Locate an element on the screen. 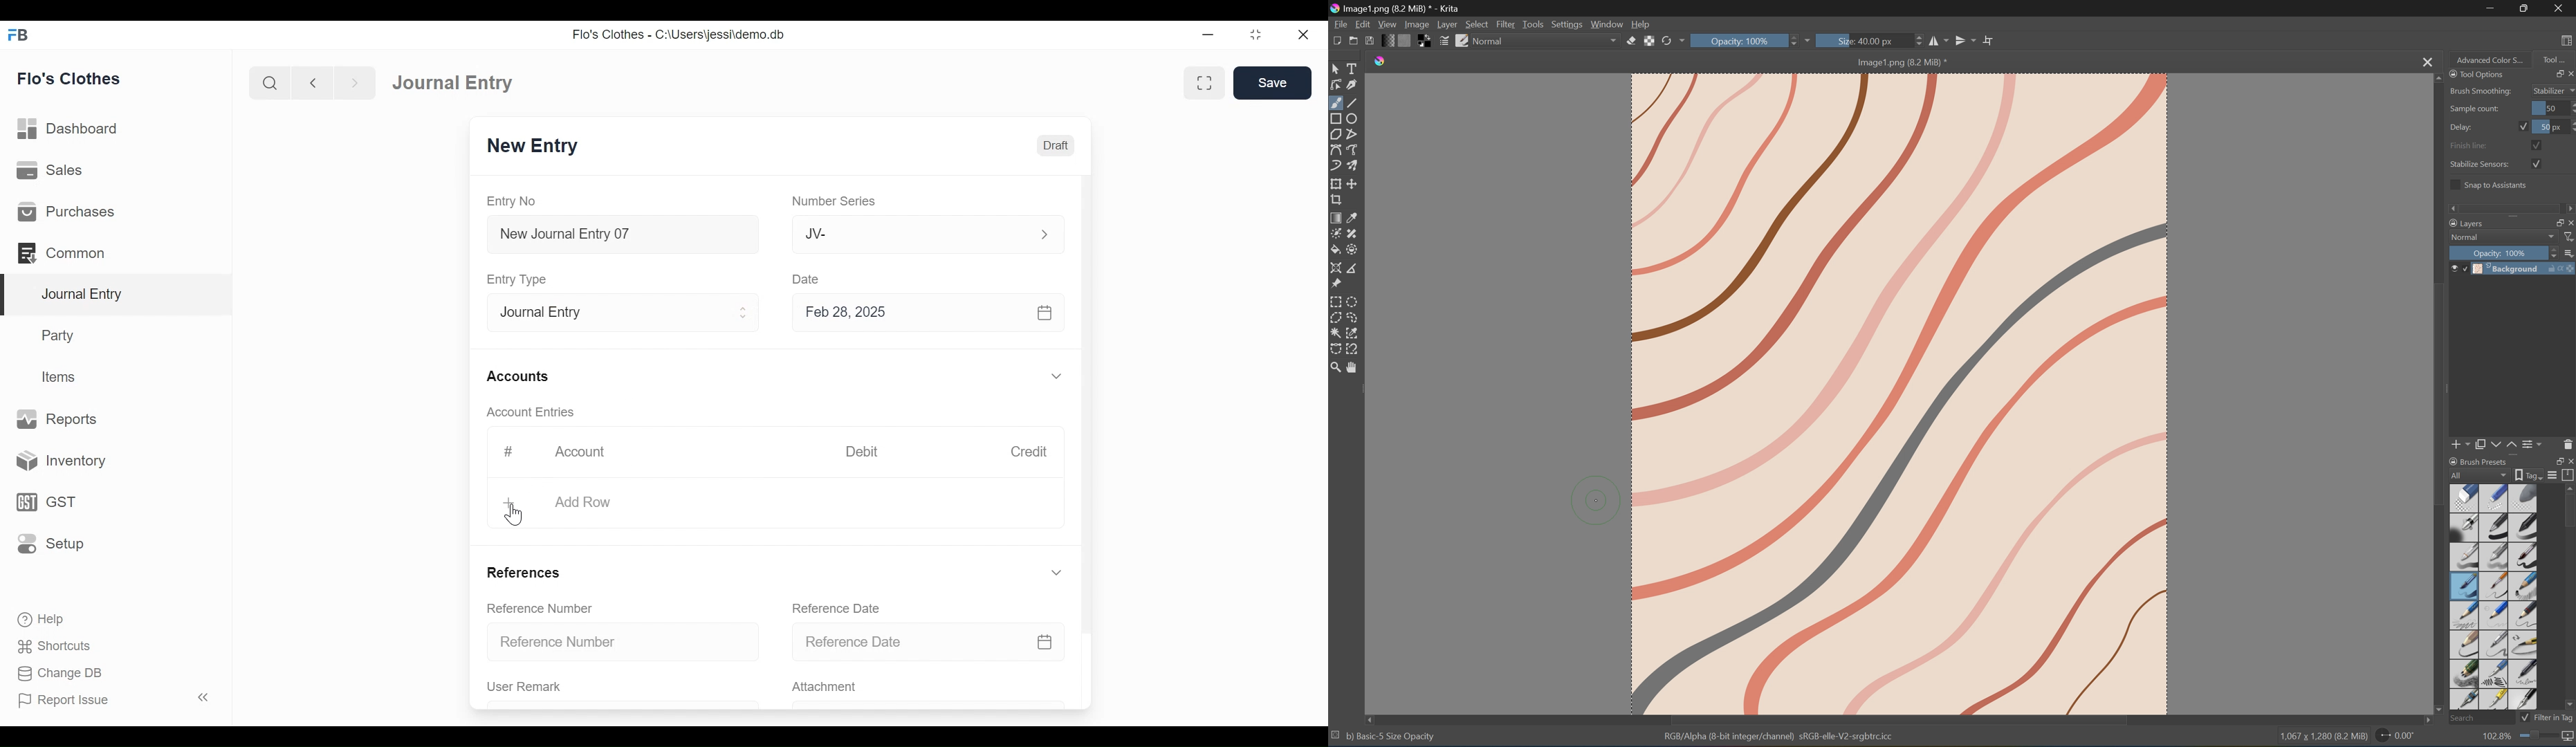 Image resolution: width=2576 pixels, height=756 pixels. User Remark is located at coordinates (524, 685).